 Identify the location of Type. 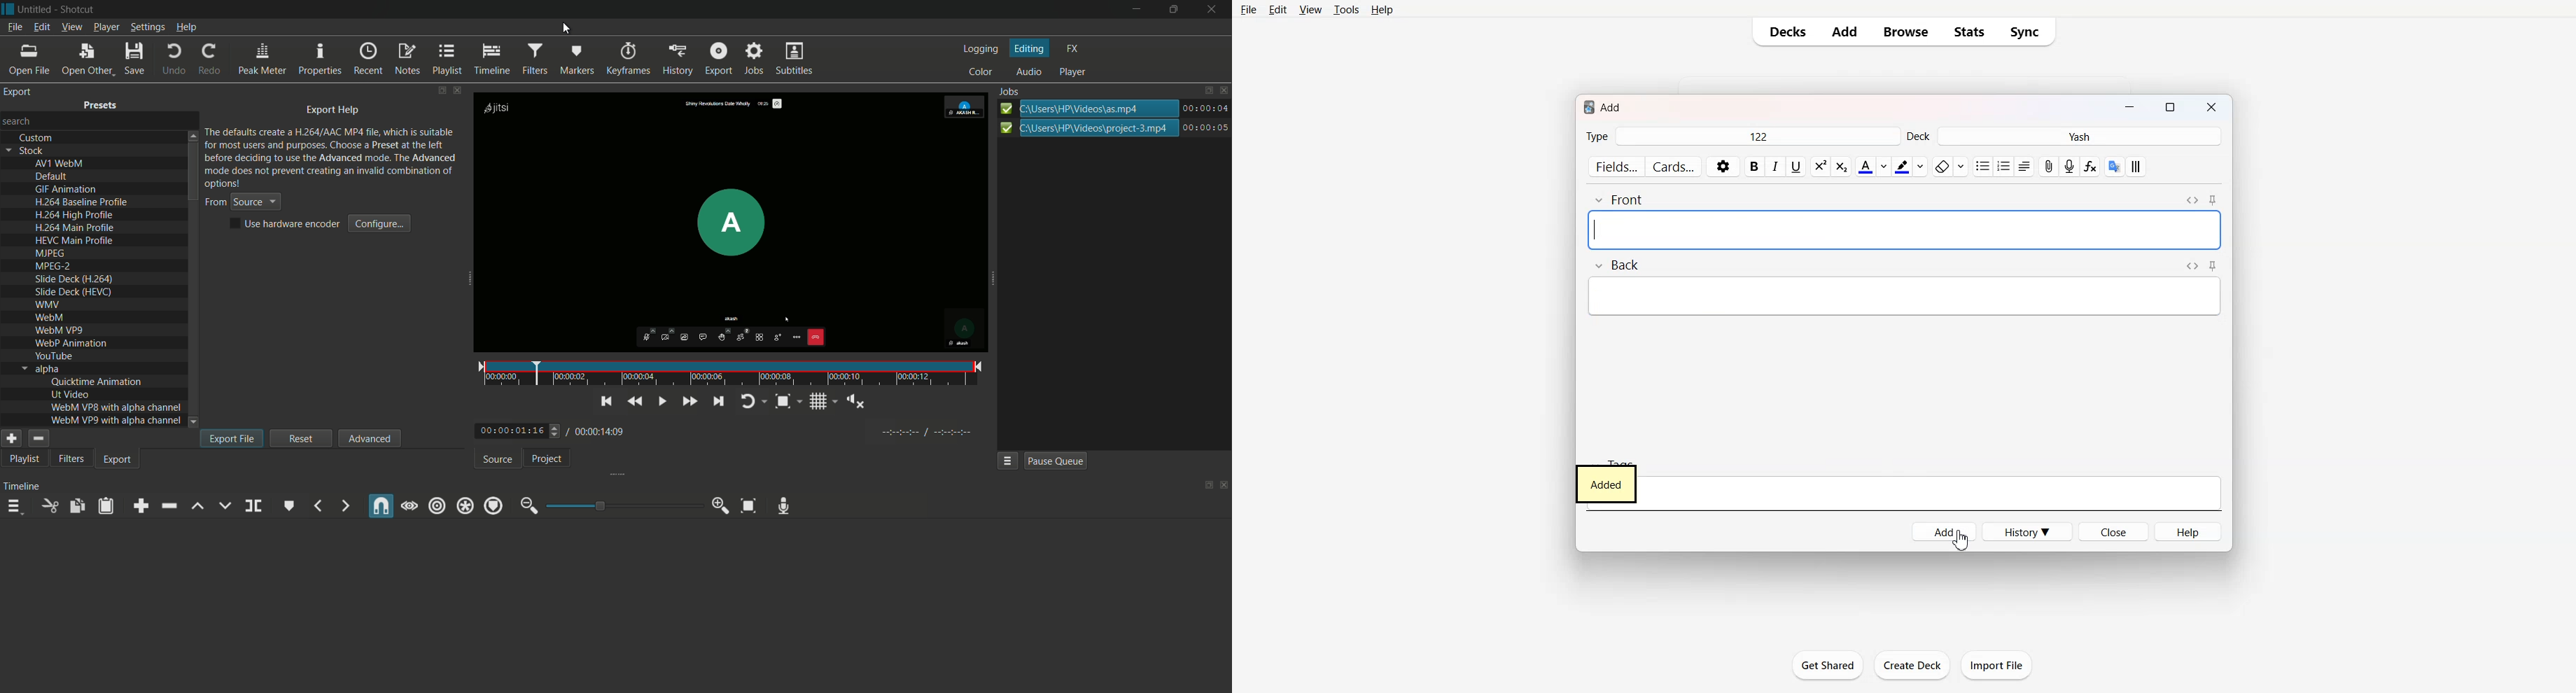
(1742, 137).